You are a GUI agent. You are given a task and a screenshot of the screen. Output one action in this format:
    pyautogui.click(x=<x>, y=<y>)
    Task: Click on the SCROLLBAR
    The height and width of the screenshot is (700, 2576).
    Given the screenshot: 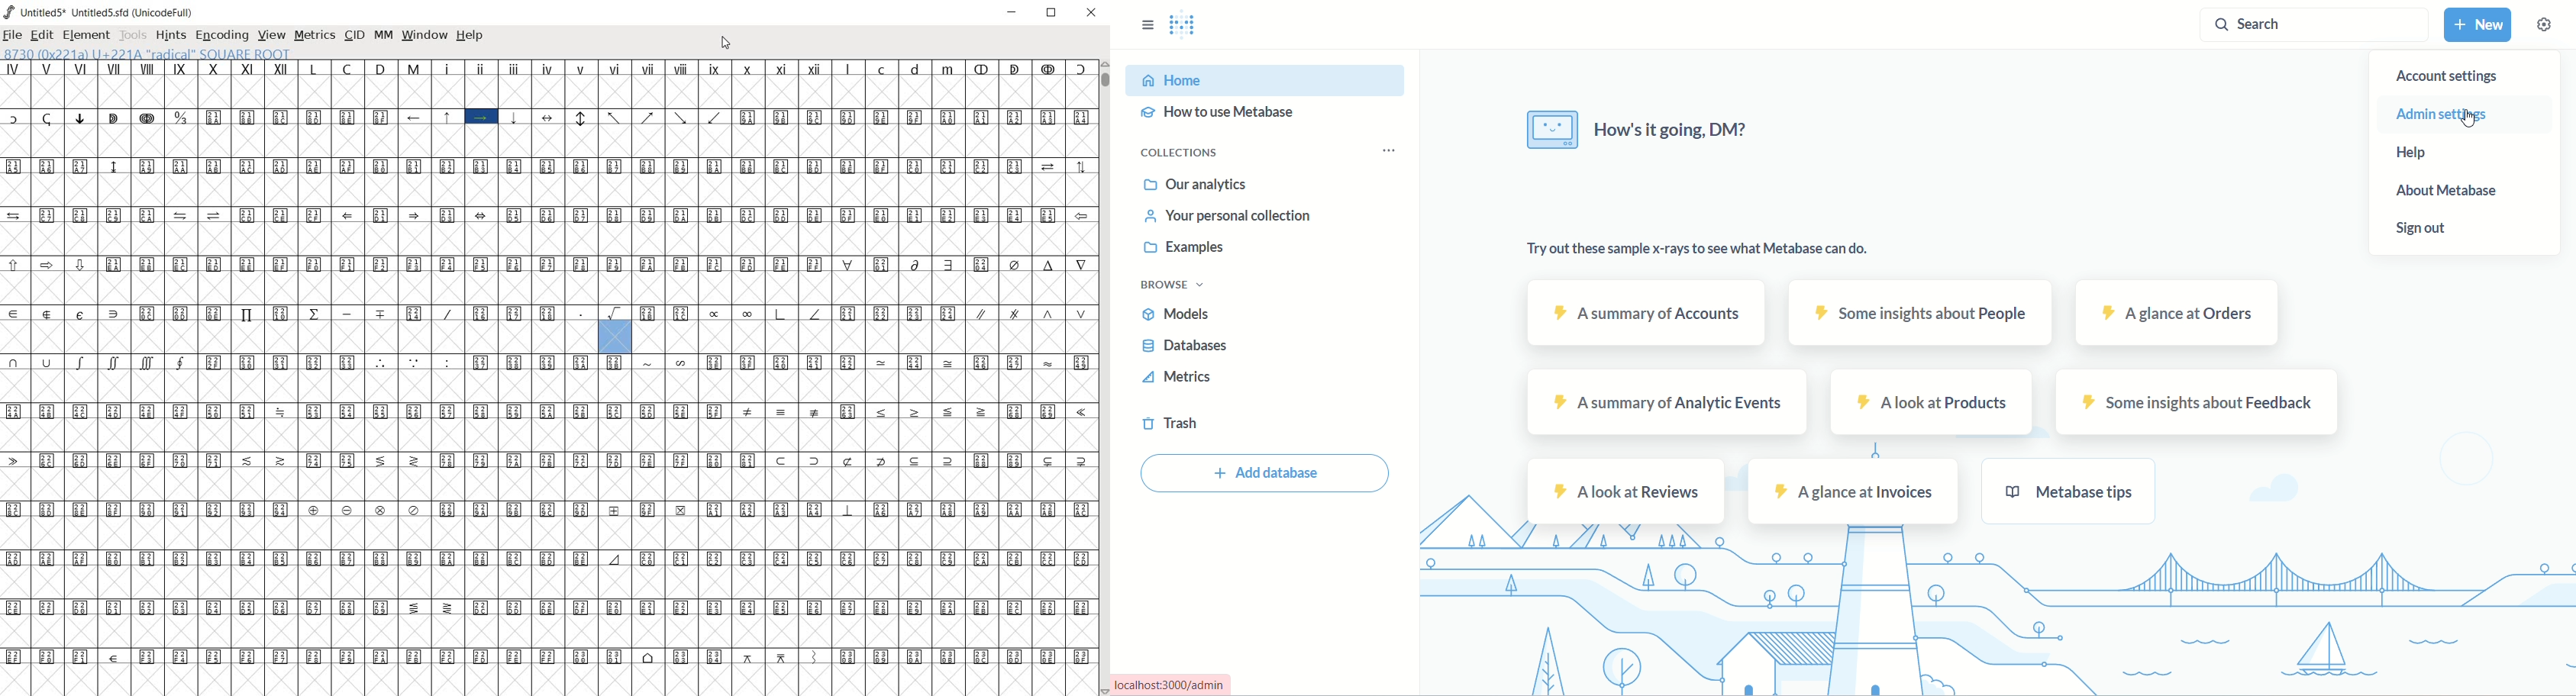 What is the action you would take?
    pyautogui.click(x=1104, y=377)
    